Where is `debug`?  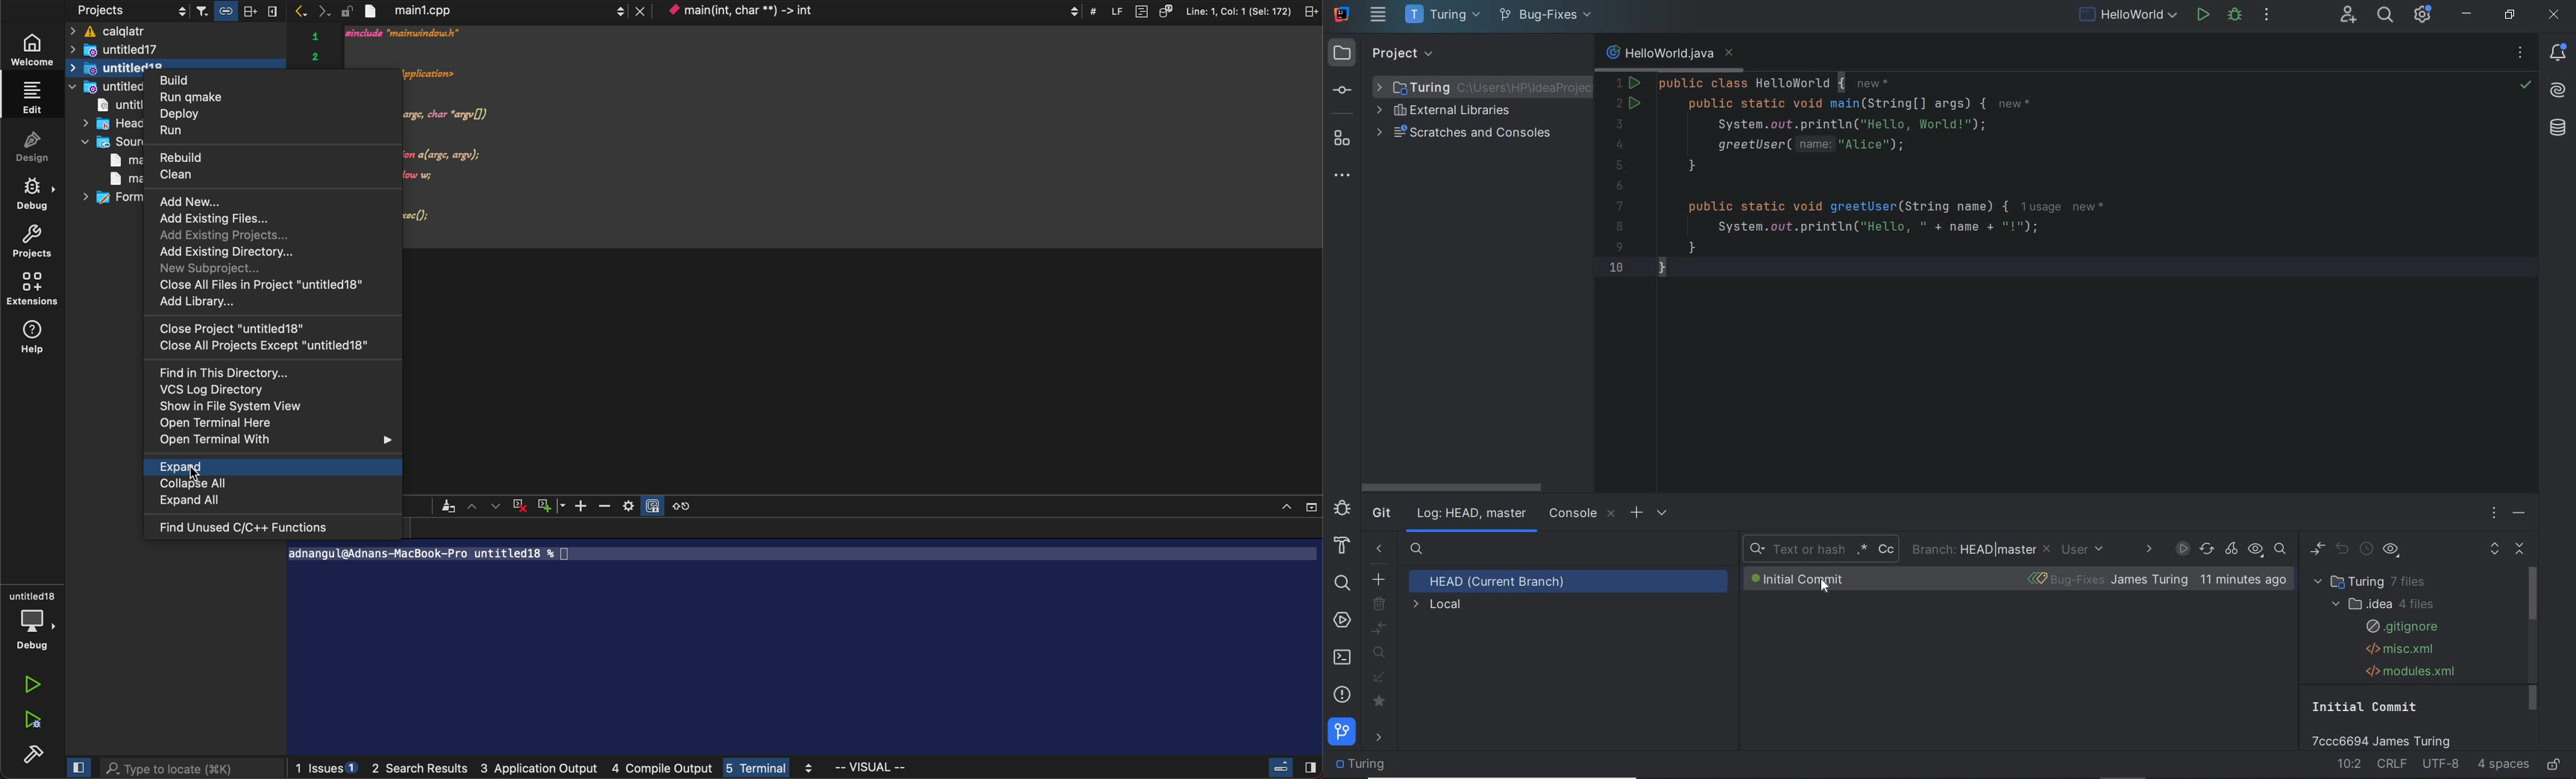 debug is located at coordinates (34, 615).